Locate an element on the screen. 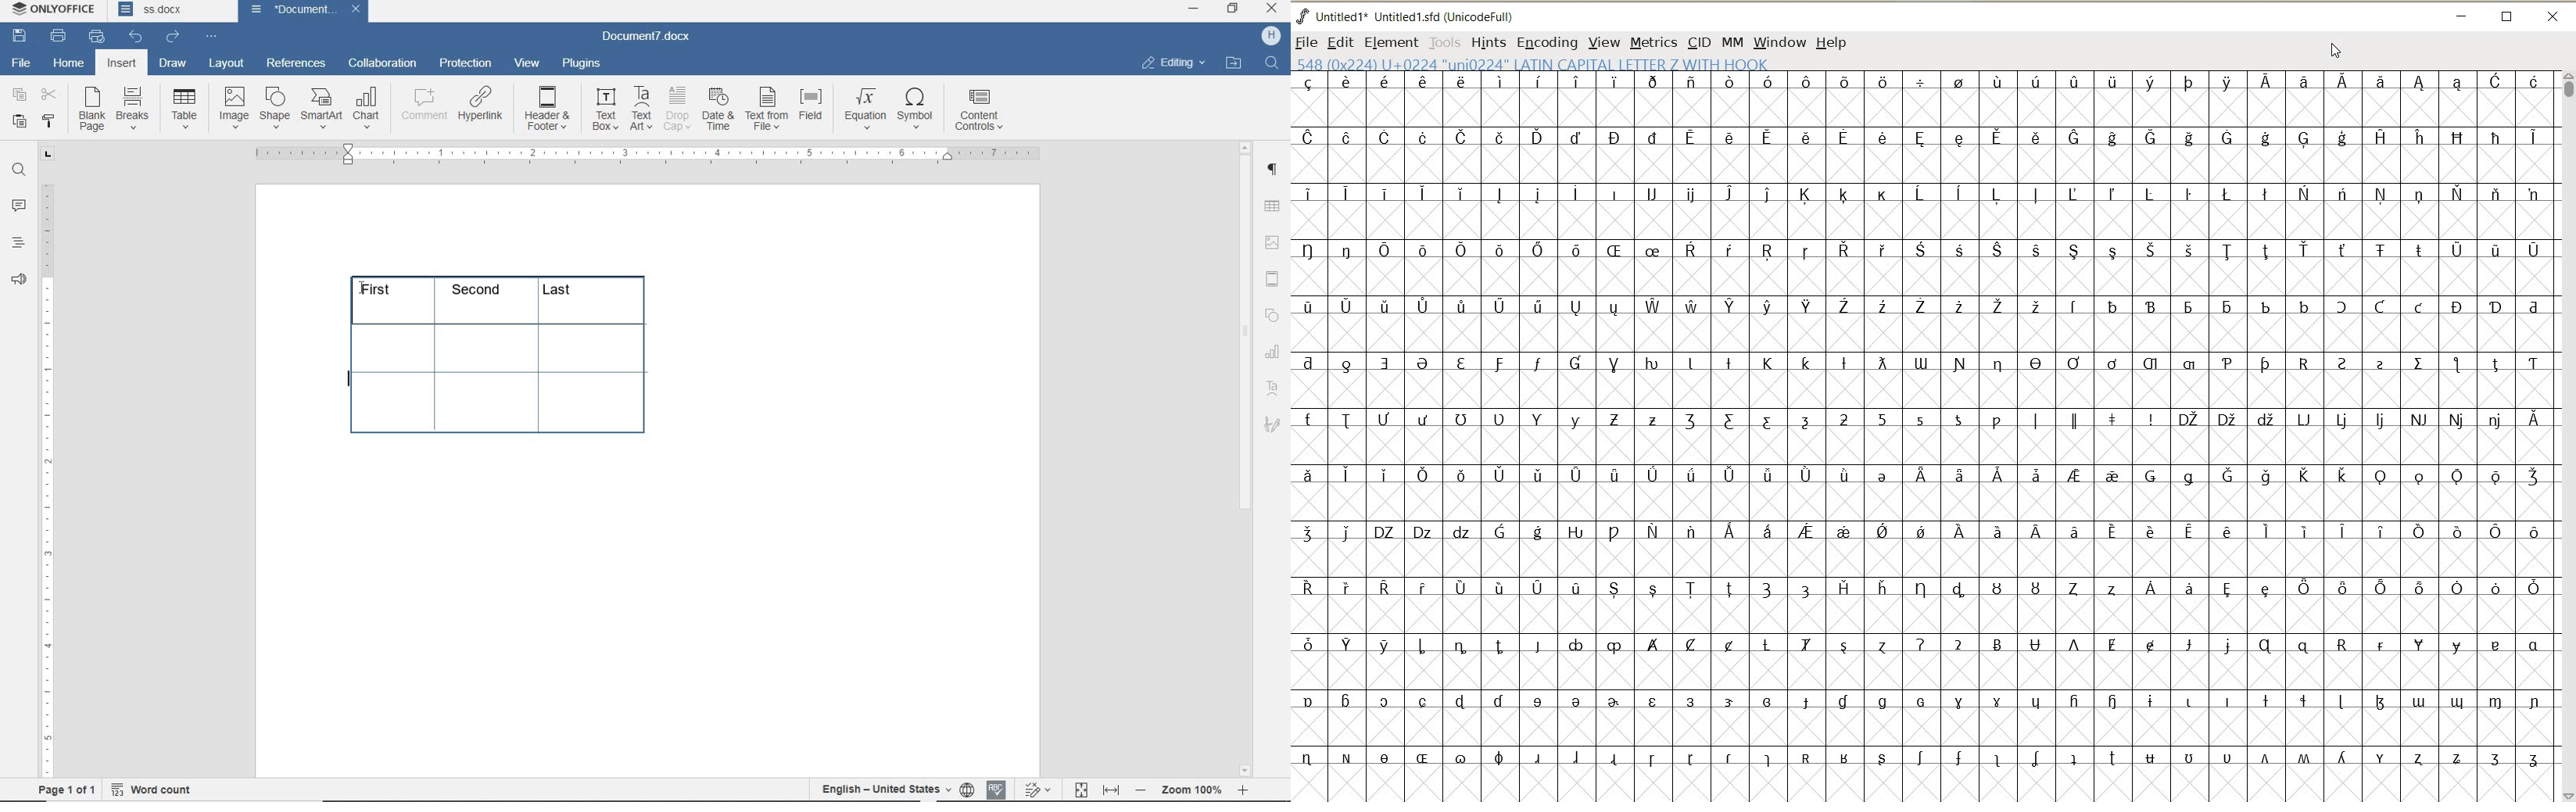 Image resolution: width=2576 pixels, height=812 pixels. layout is located at coordinates (229, 63).